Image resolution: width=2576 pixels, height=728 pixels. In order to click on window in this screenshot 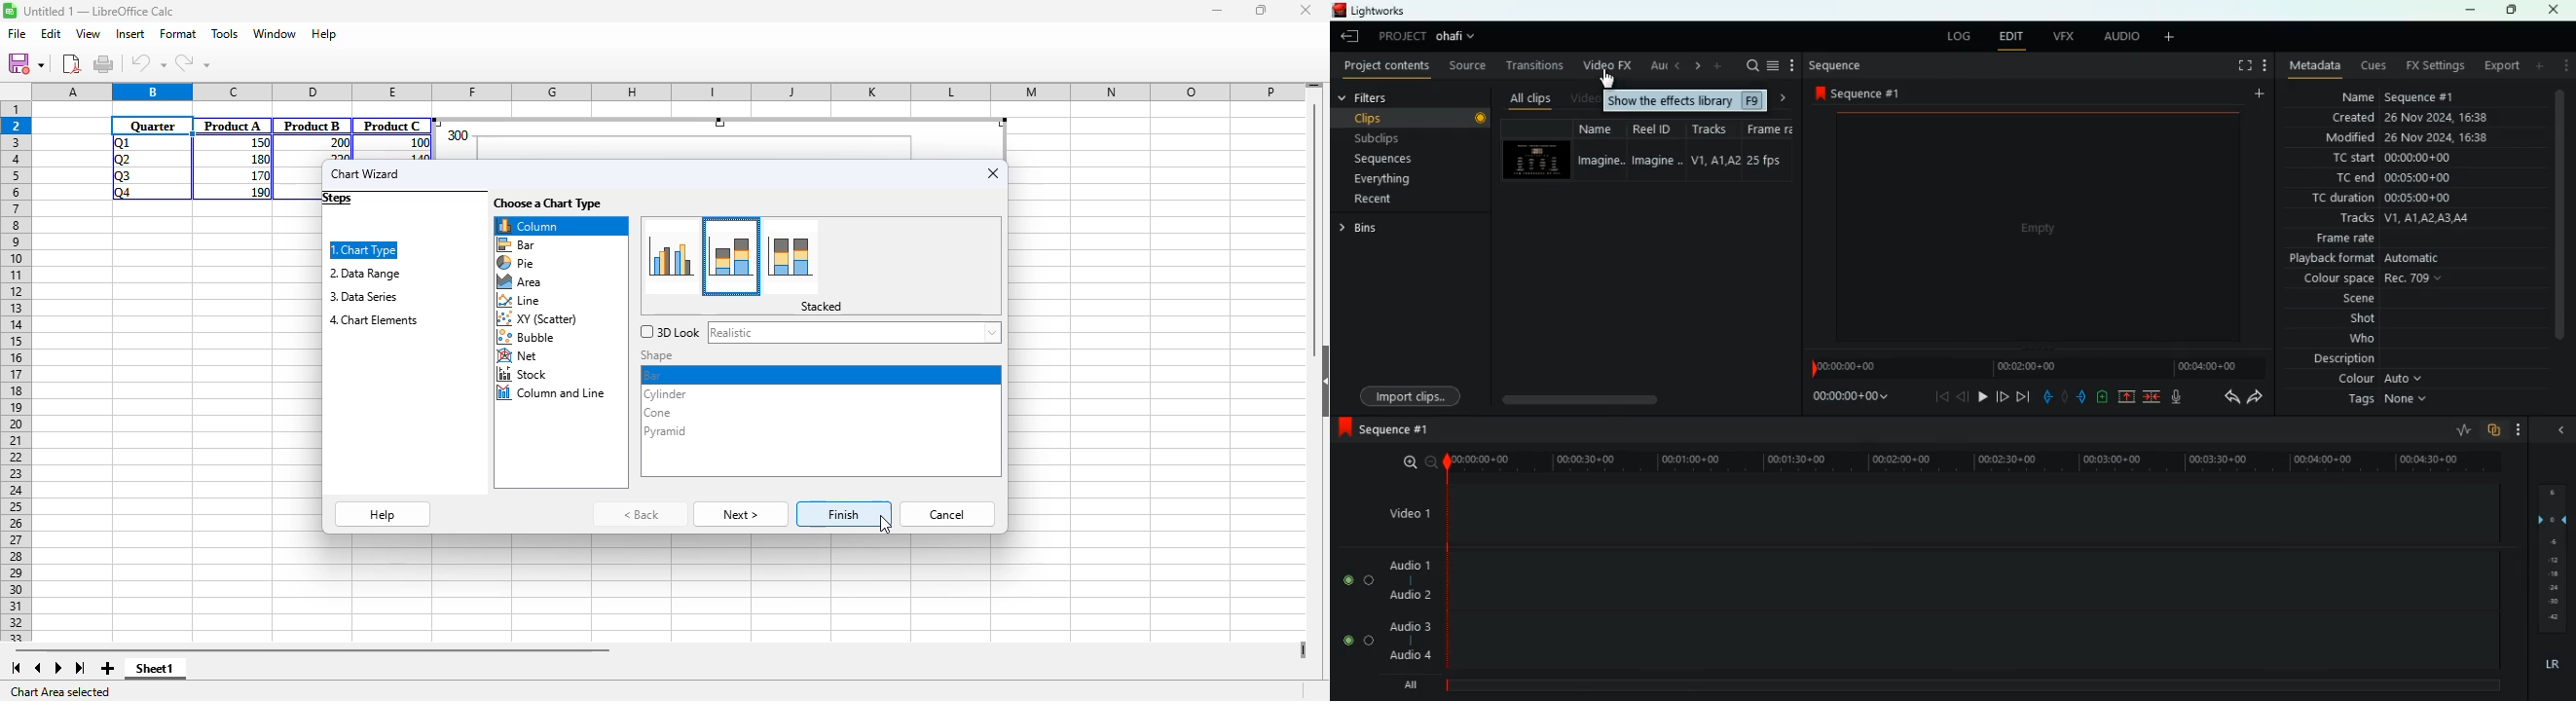, I will do `click(276, 34)`.